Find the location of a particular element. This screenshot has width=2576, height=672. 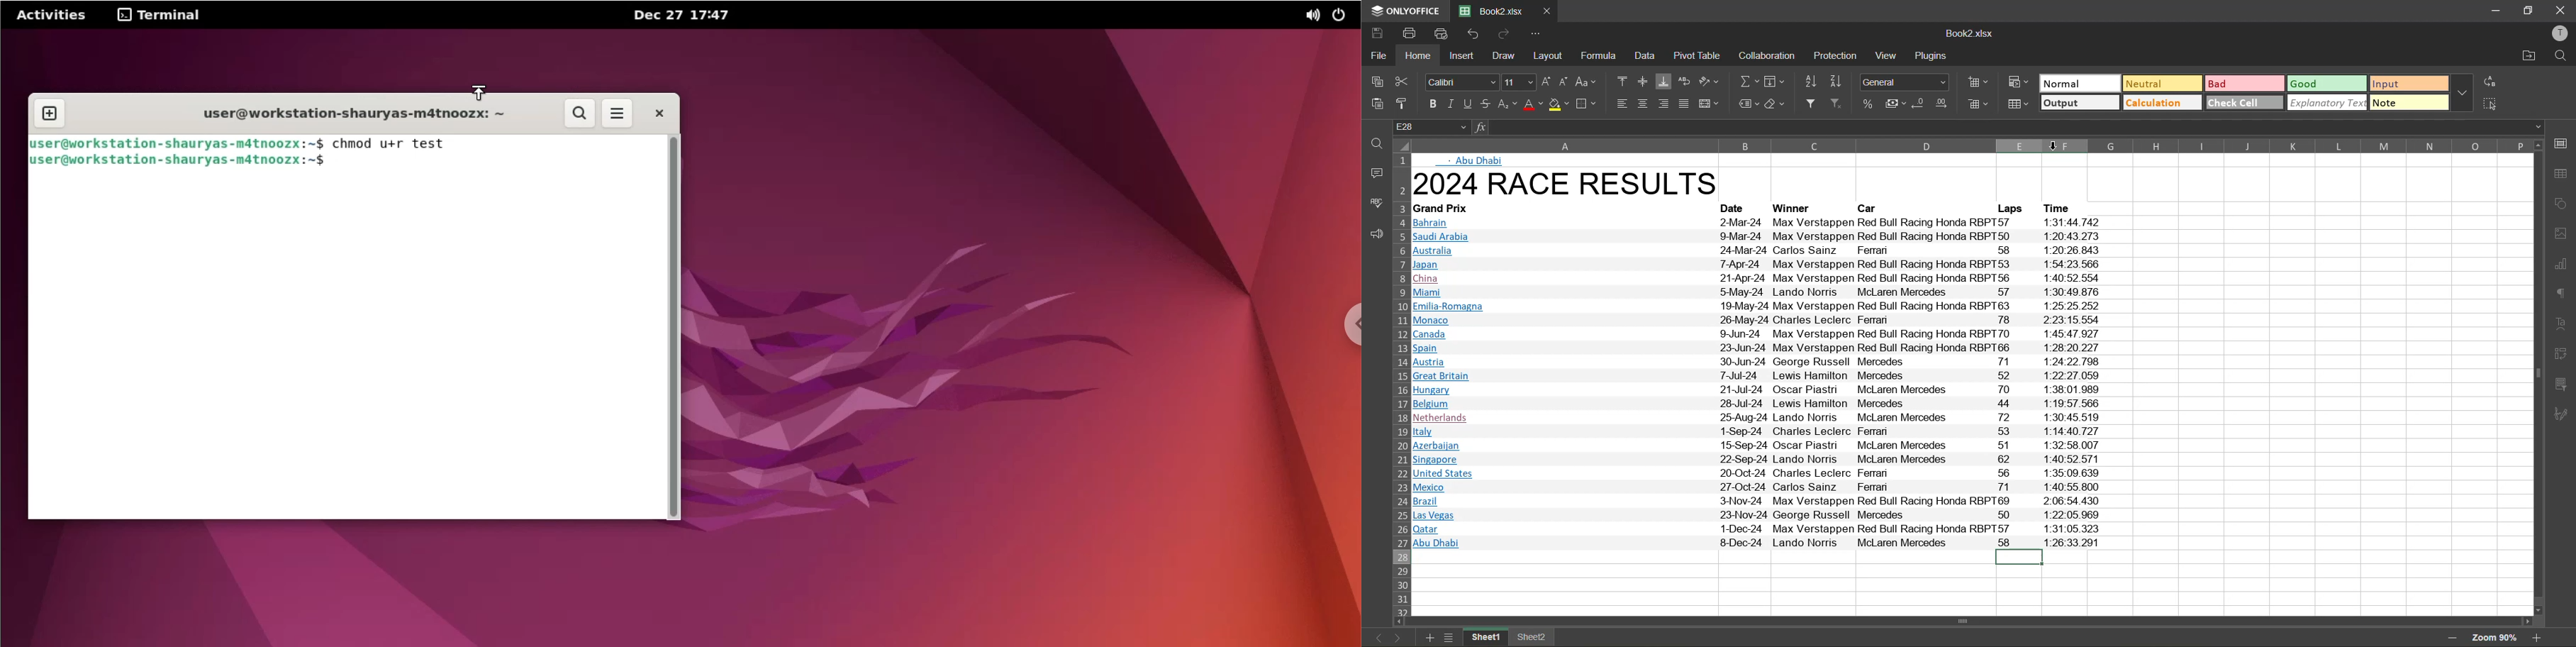

minimize is located at coordinates (2492, 10).